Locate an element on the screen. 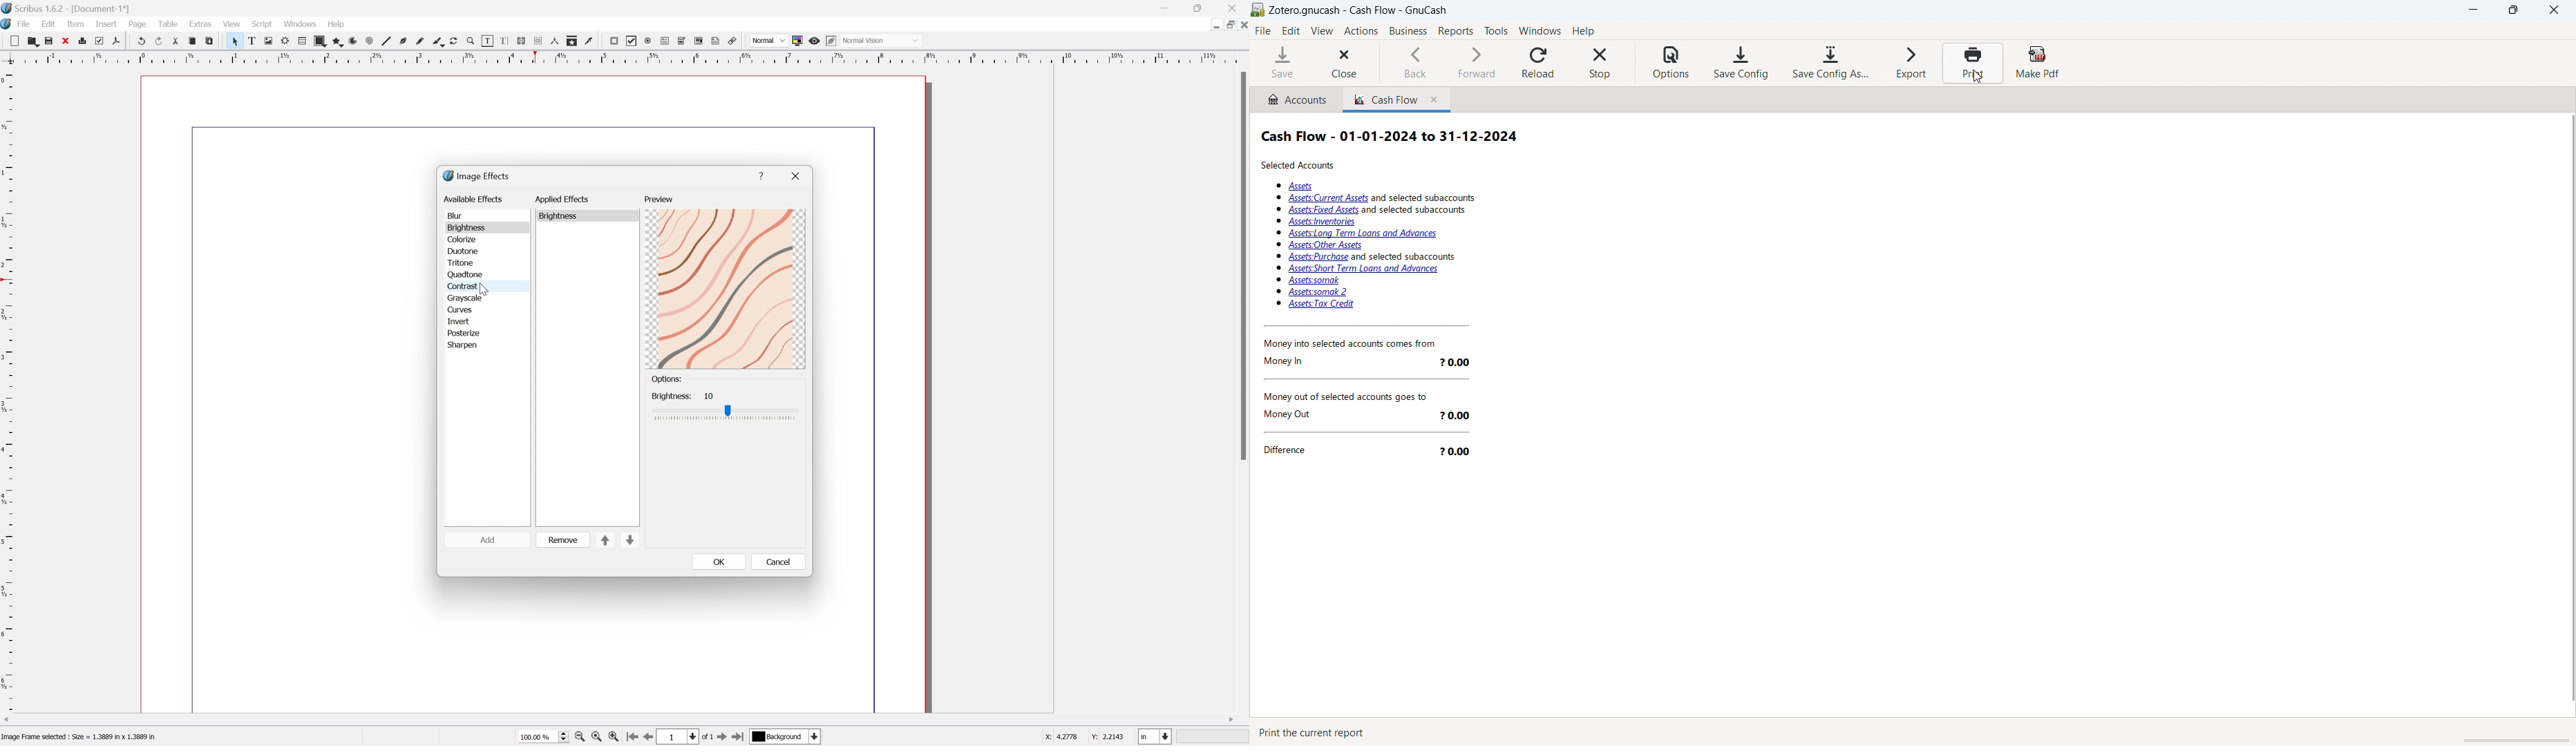 The height and width of the screenshot is (756, 2576). Script is located at coordinates (262, 24).